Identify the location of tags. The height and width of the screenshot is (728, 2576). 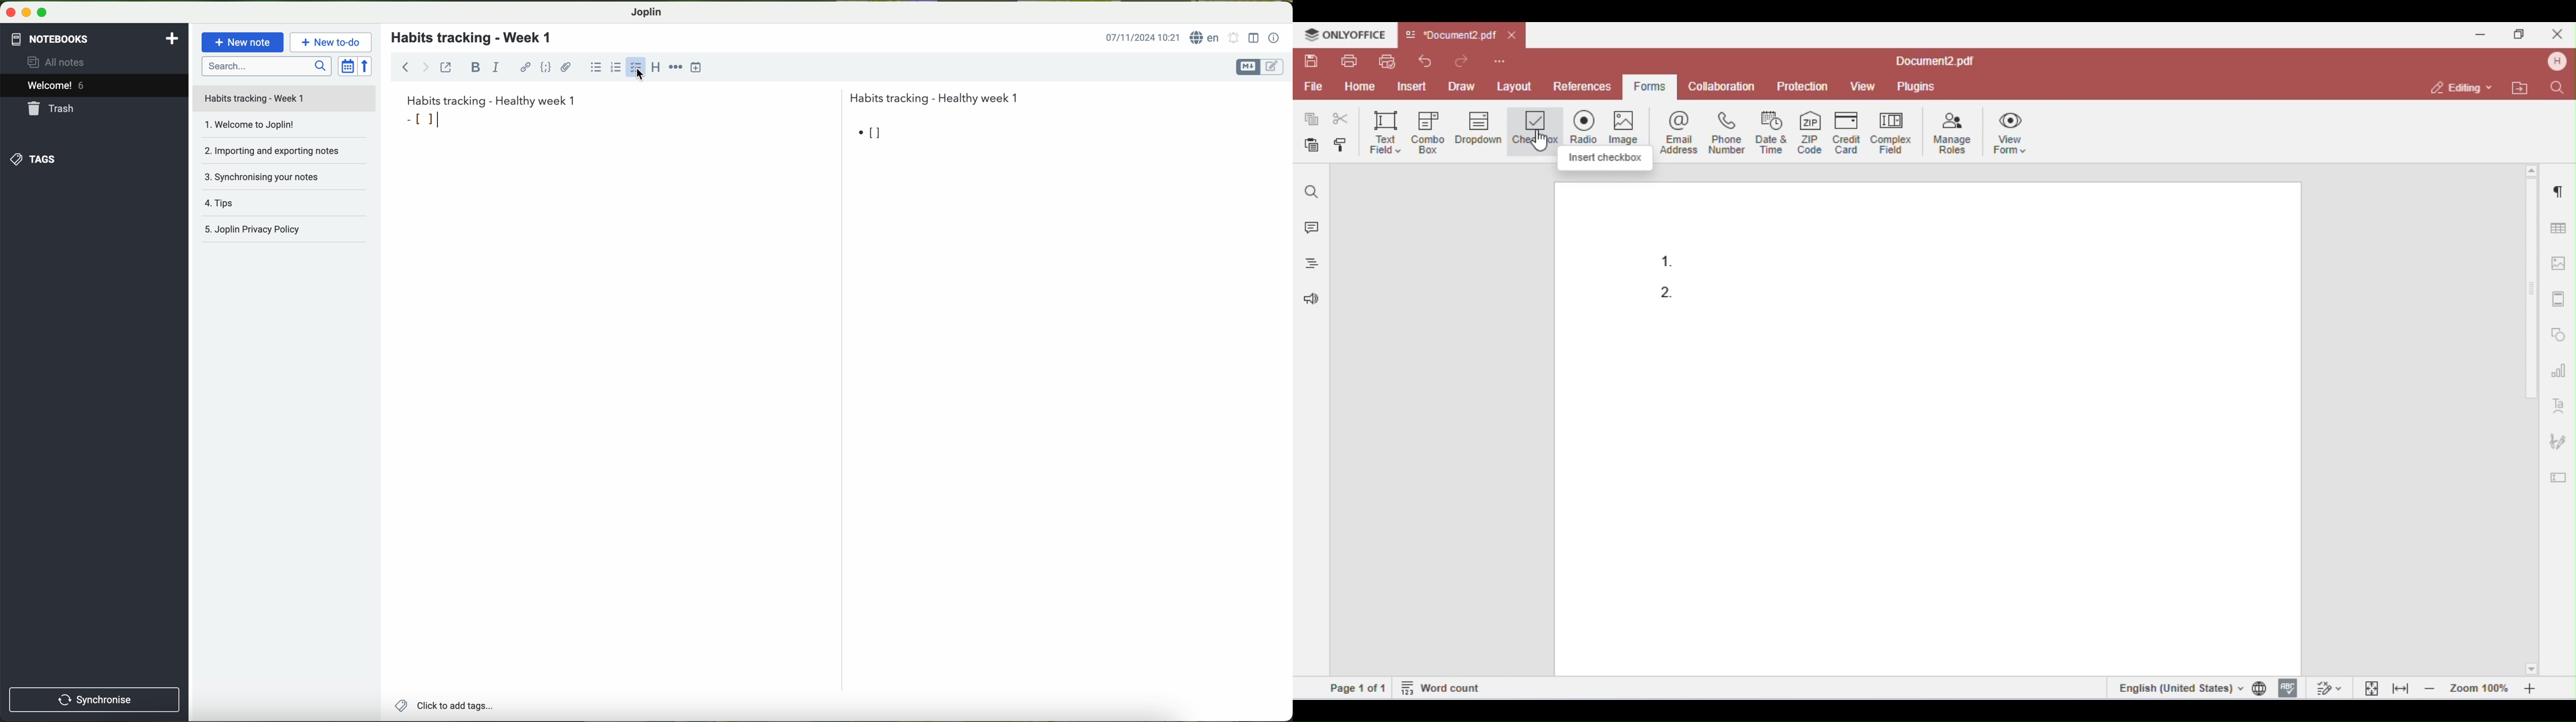
(34, 159).